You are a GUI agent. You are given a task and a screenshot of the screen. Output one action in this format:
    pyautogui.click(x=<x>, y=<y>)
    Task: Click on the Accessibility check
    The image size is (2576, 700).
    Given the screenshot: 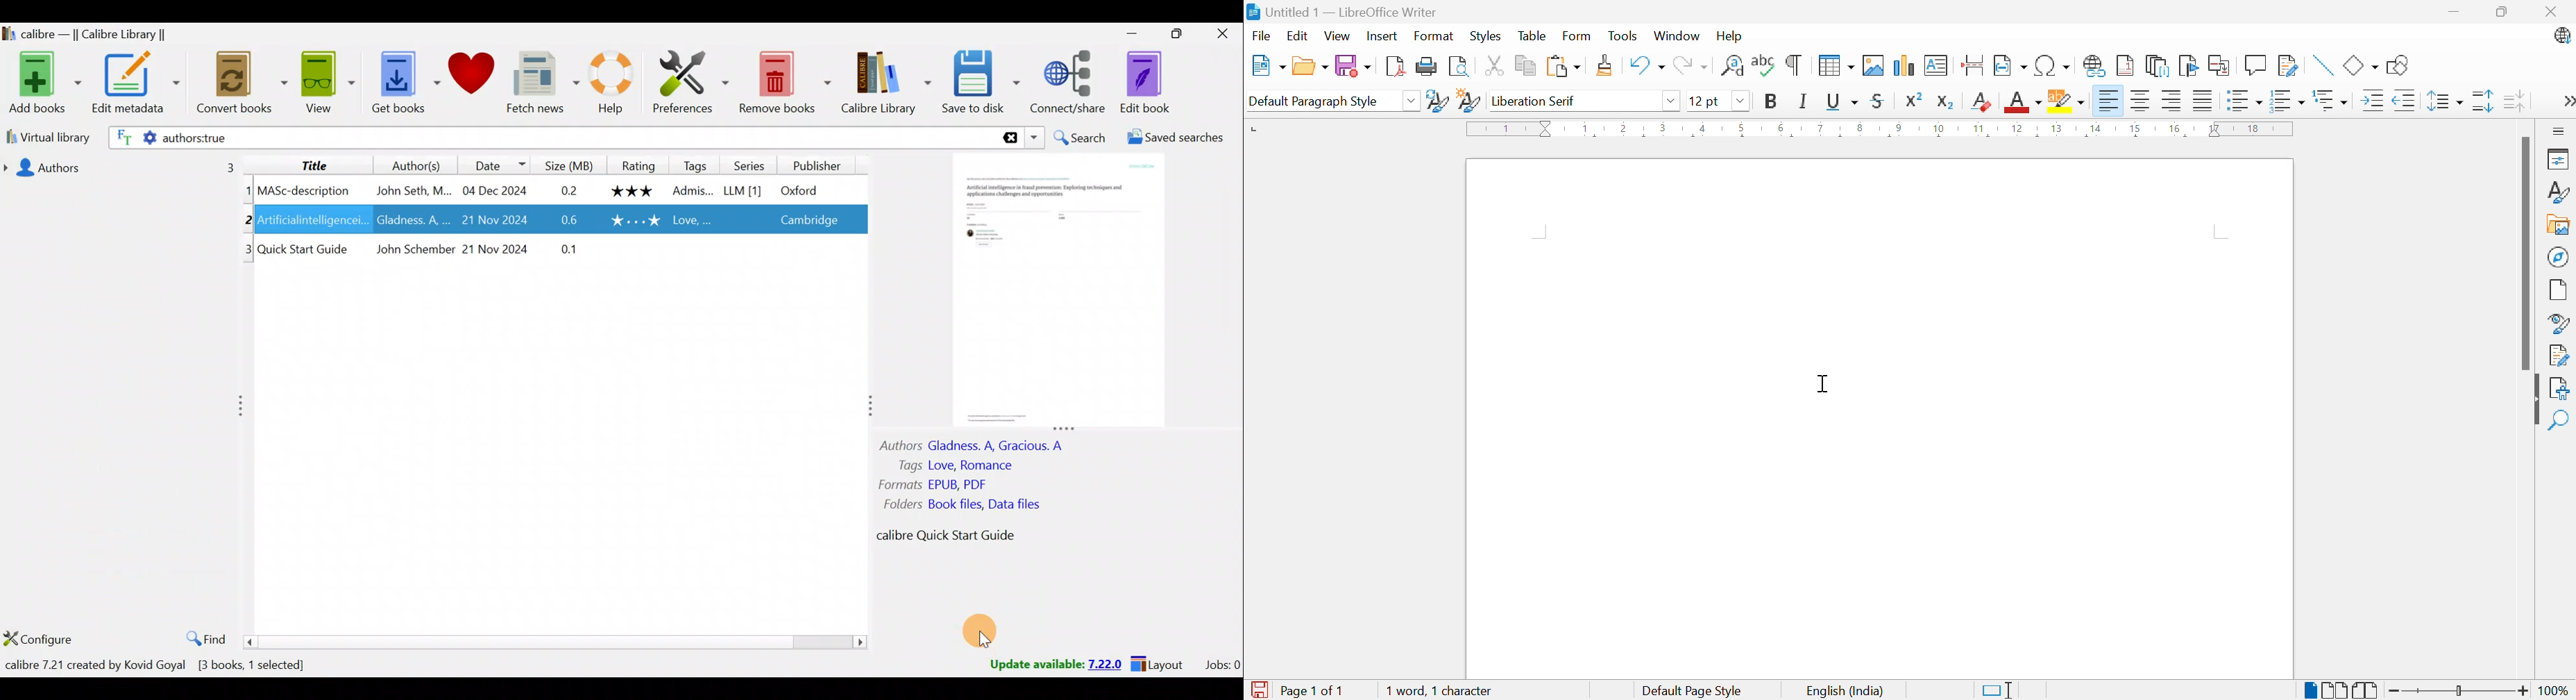 What is the action you would take?
    pyautogui.click(x=2562, y=390)
    